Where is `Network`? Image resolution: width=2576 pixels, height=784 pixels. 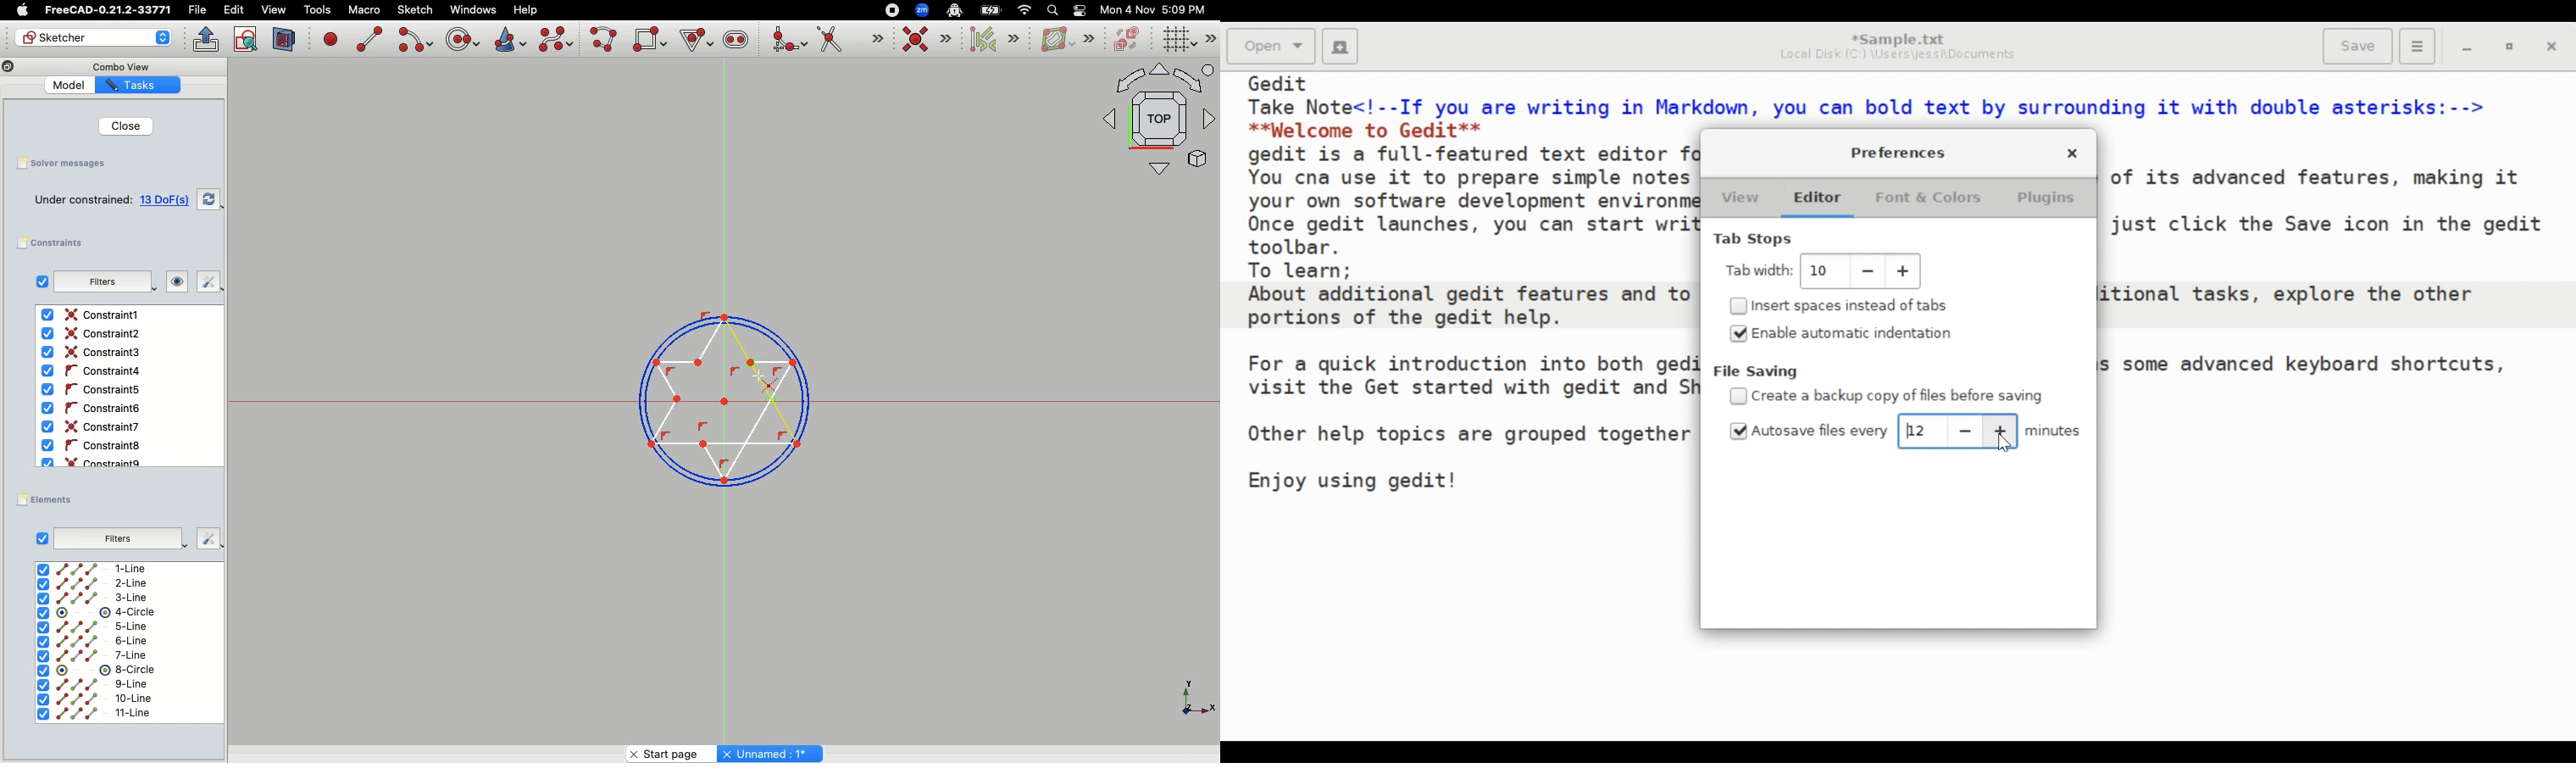
Network is located at coordinates (1025, 10).